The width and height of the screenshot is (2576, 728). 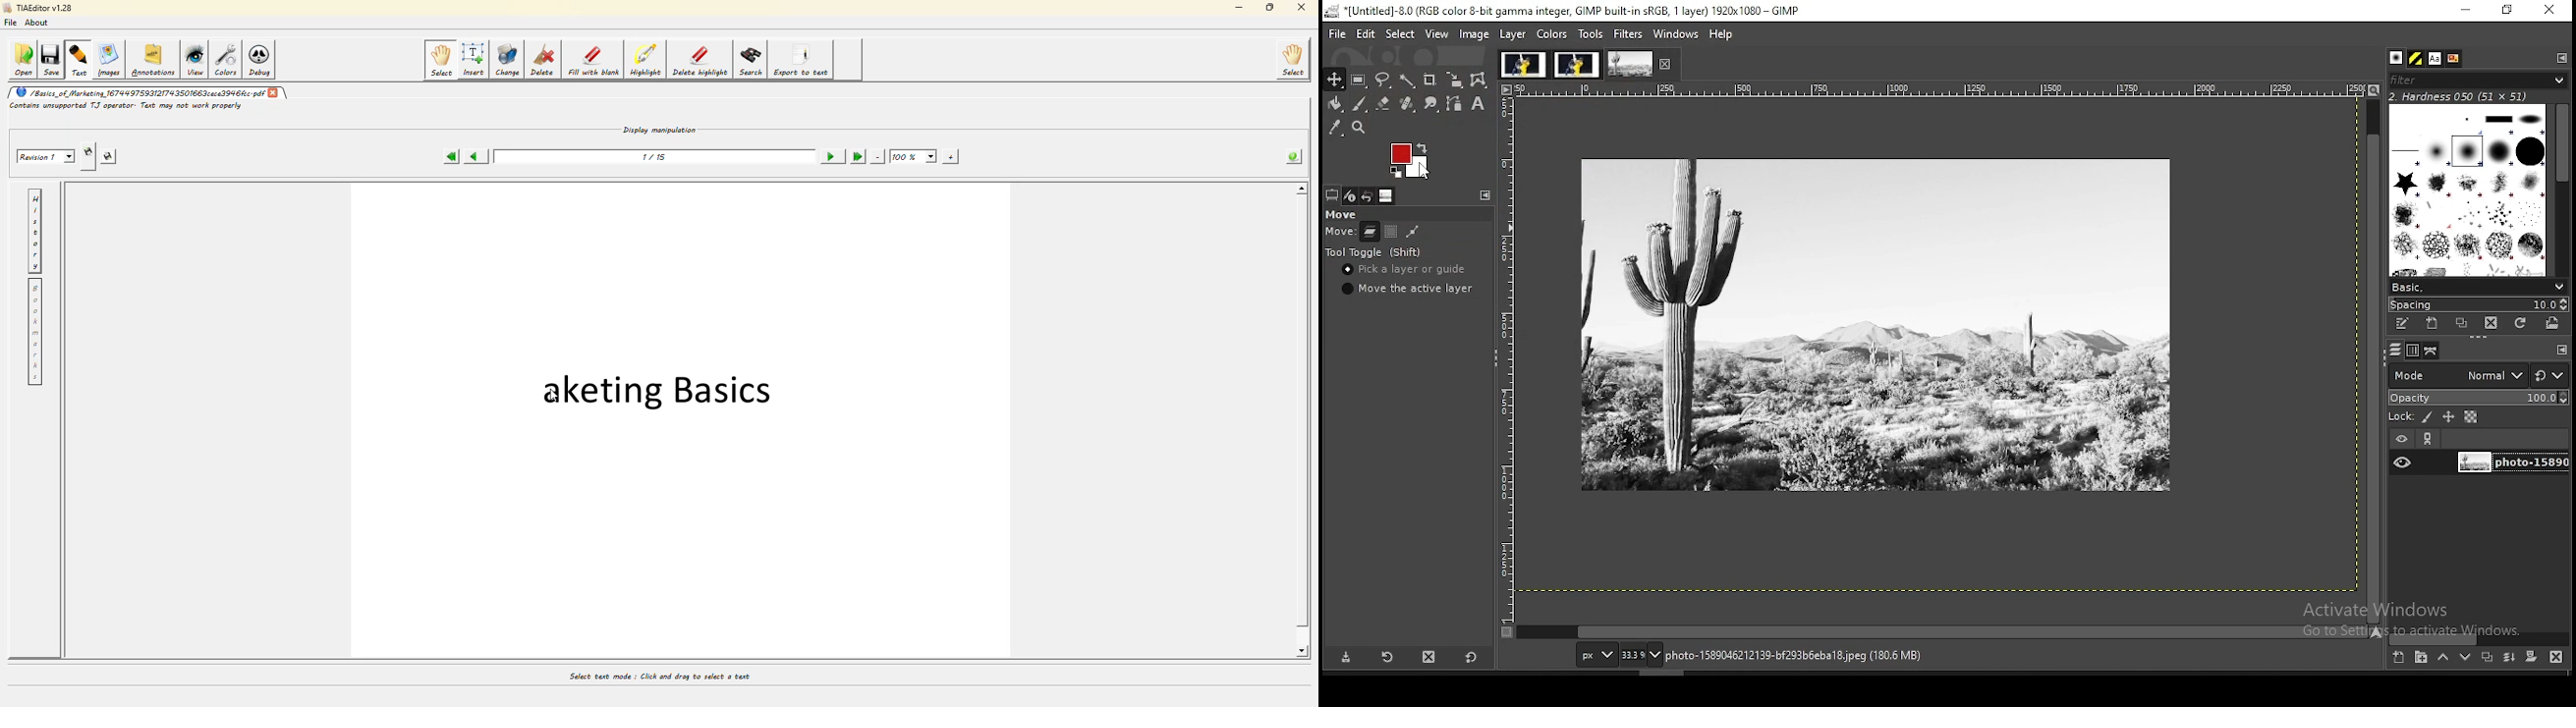 I want to click on move tool, so click(x=1333, y=79).